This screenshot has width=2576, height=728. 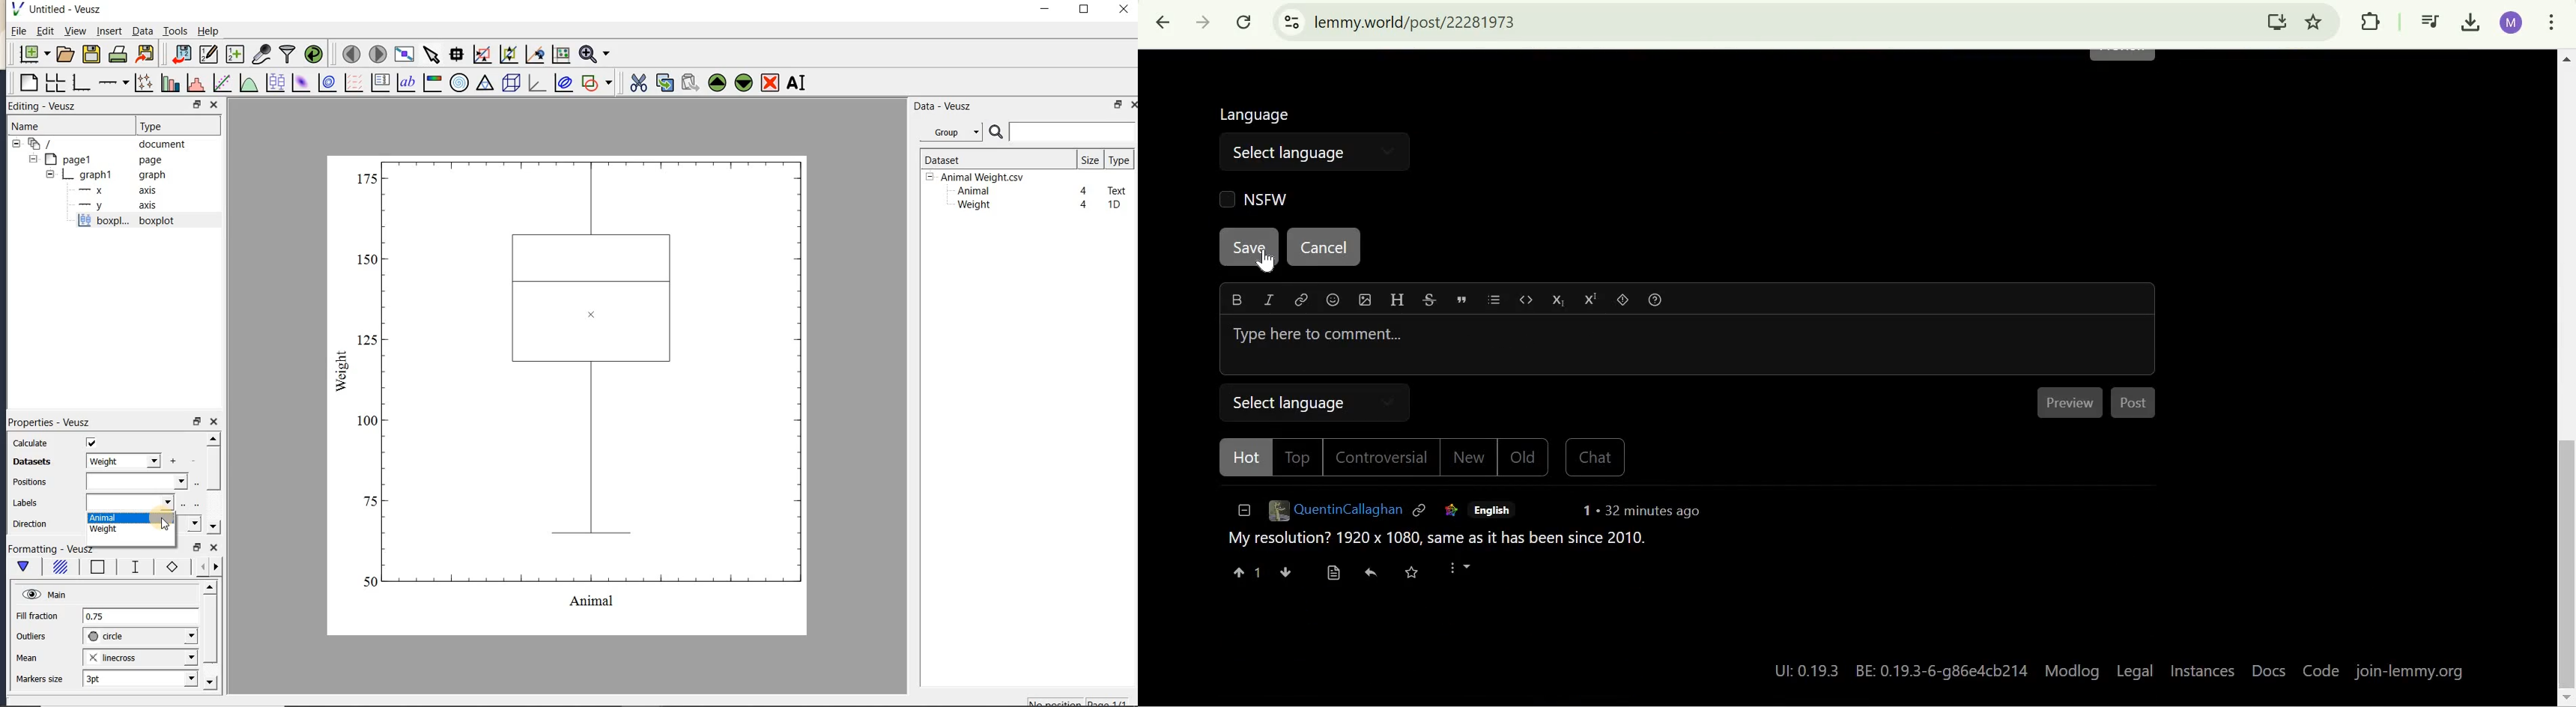 I want to click on Language, so click(x=1258, y=112).